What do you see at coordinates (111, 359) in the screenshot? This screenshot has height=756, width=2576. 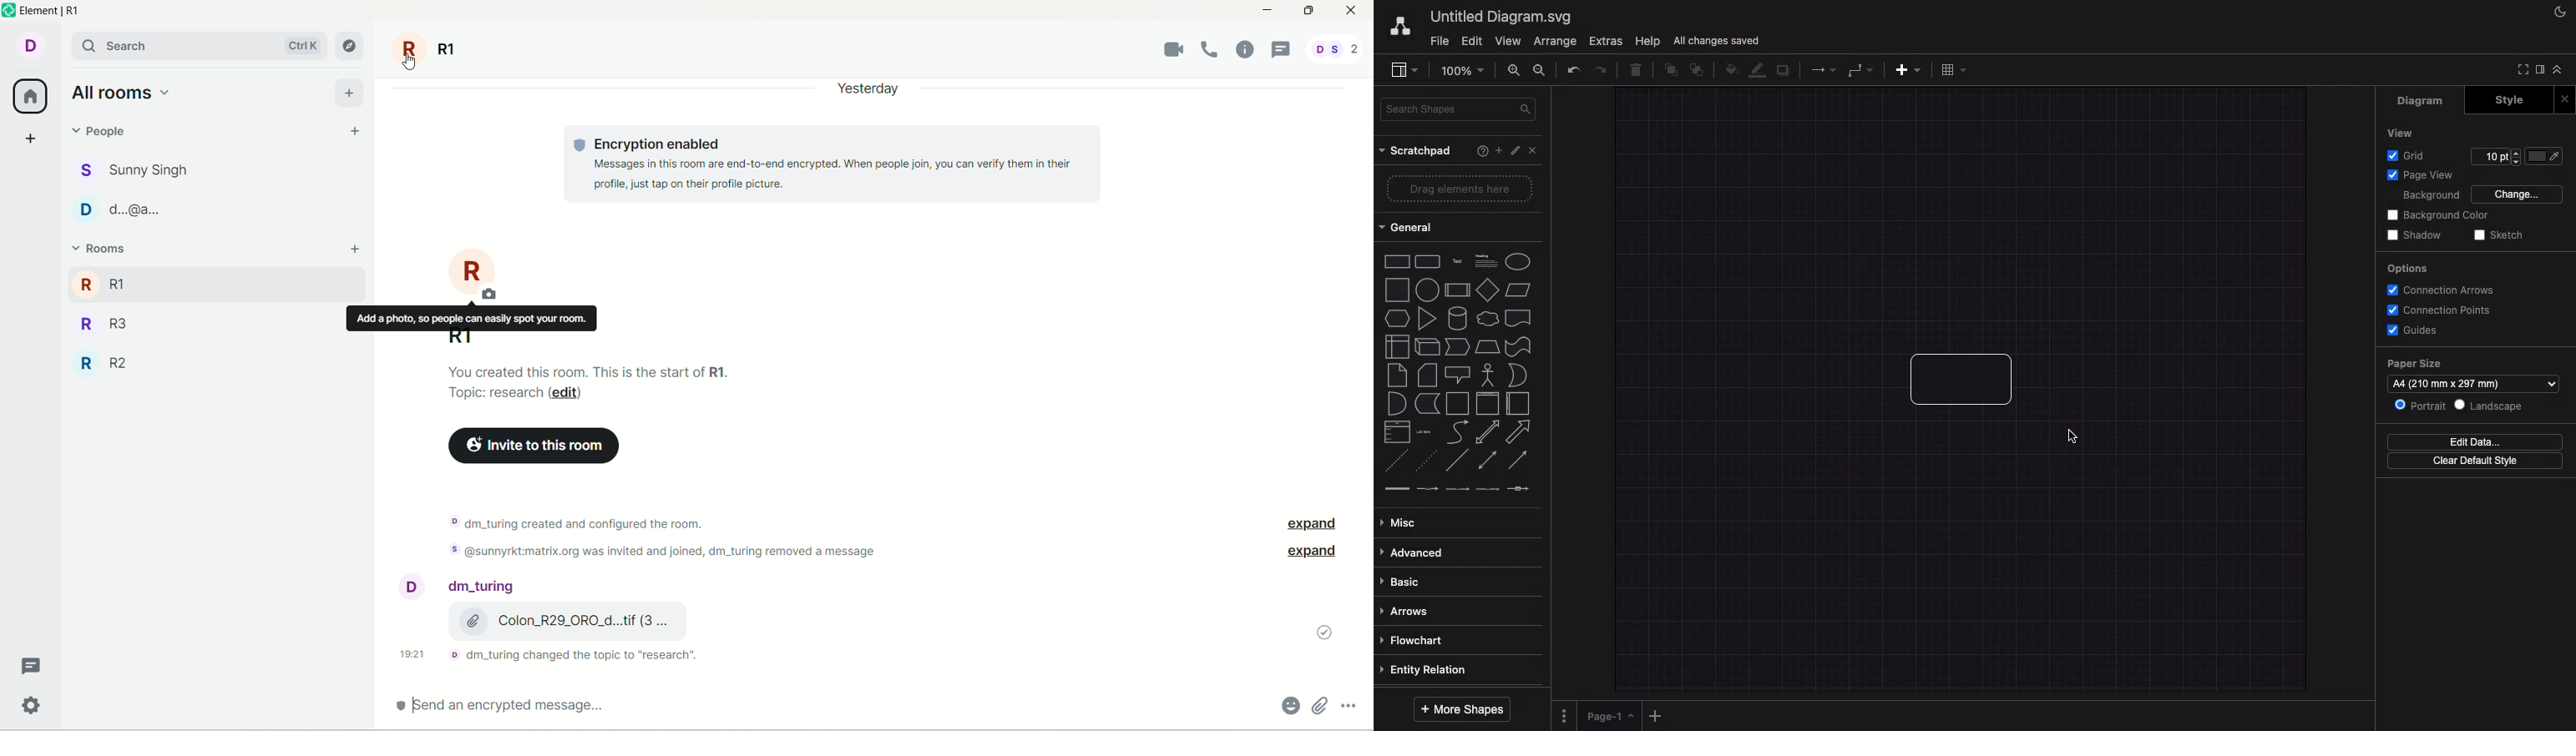 I see `R2` at bounding box center [111, 359].